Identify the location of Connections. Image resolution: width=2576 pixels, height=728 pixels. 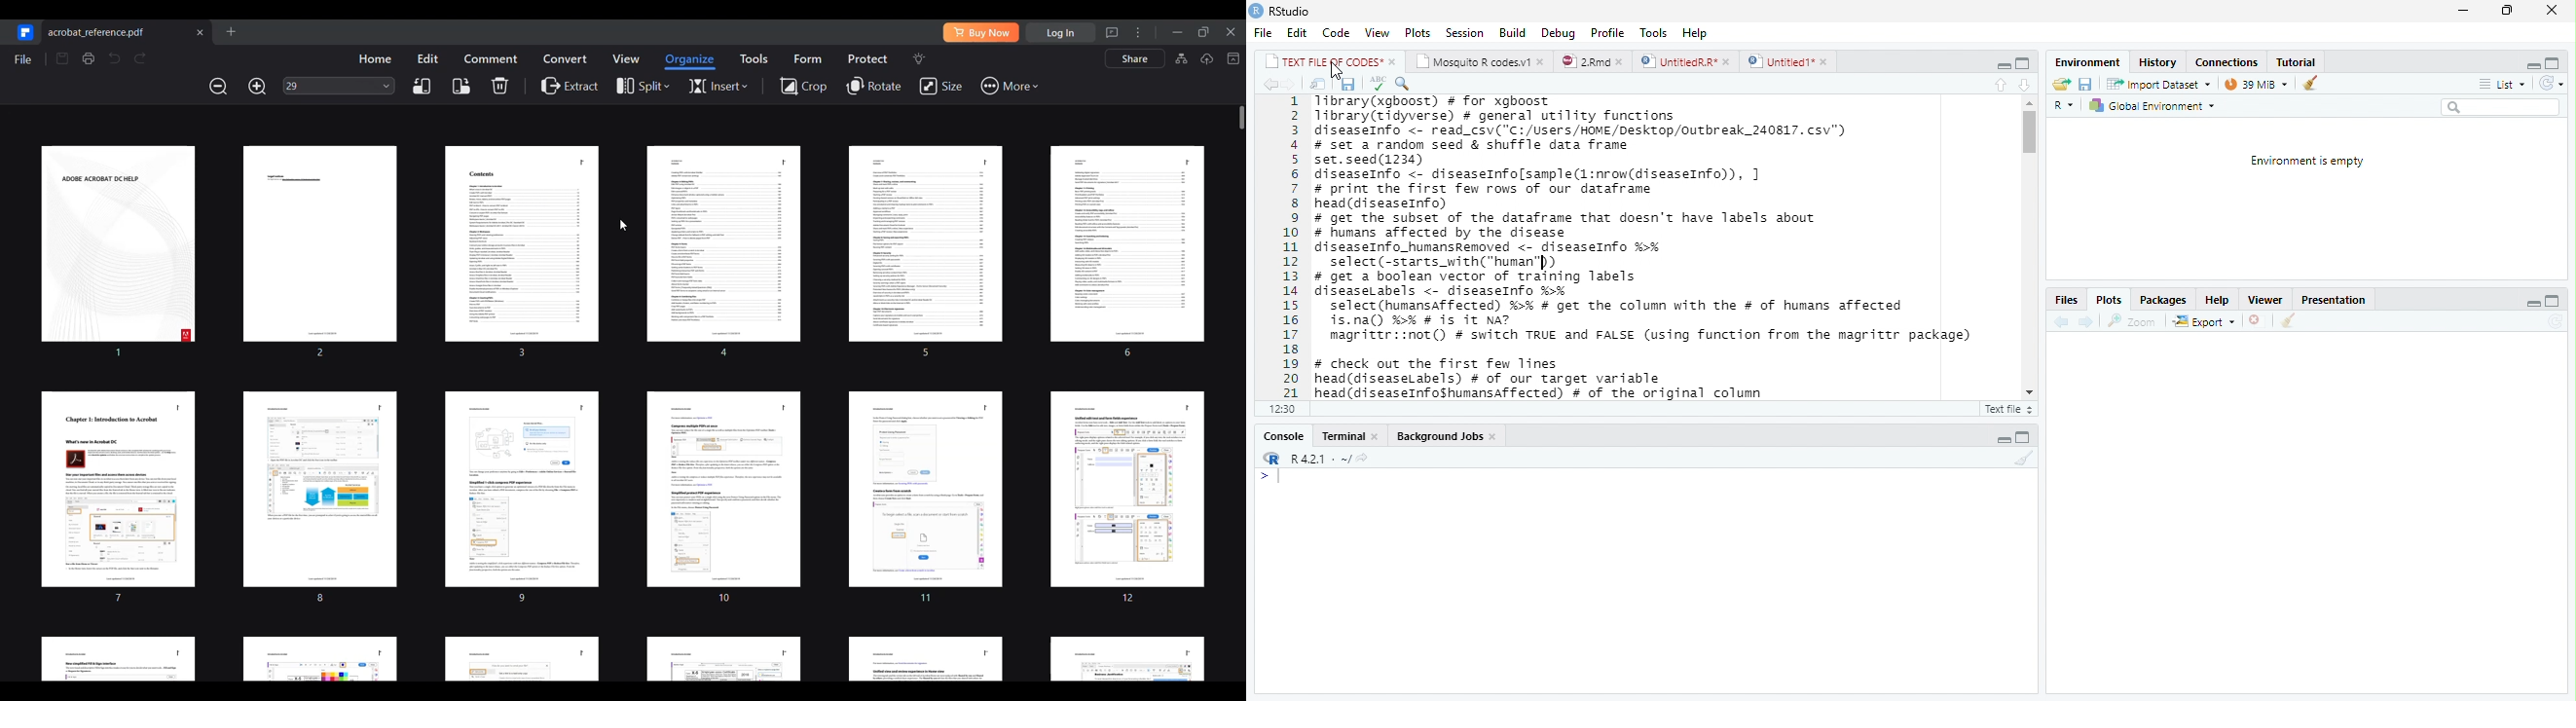
(2226, 62).